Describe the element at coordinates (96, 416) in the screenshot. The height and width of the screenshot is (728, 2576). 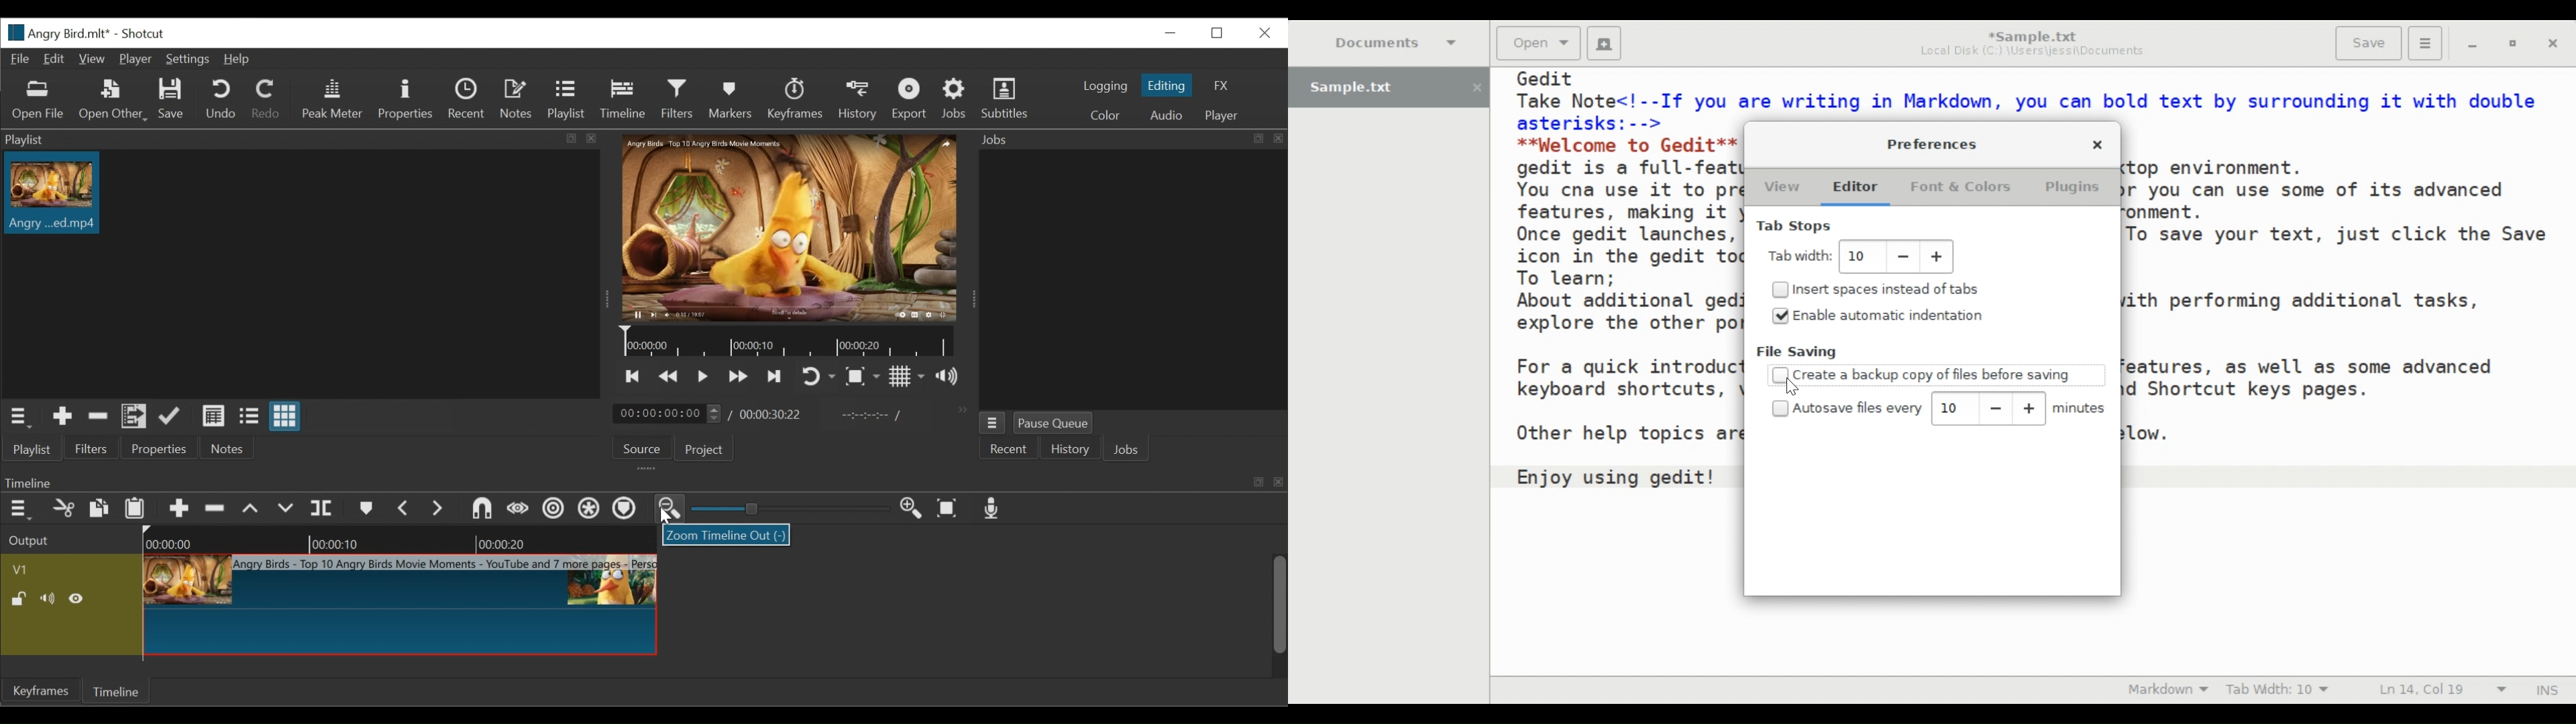
I see `Remove cut` at that location.